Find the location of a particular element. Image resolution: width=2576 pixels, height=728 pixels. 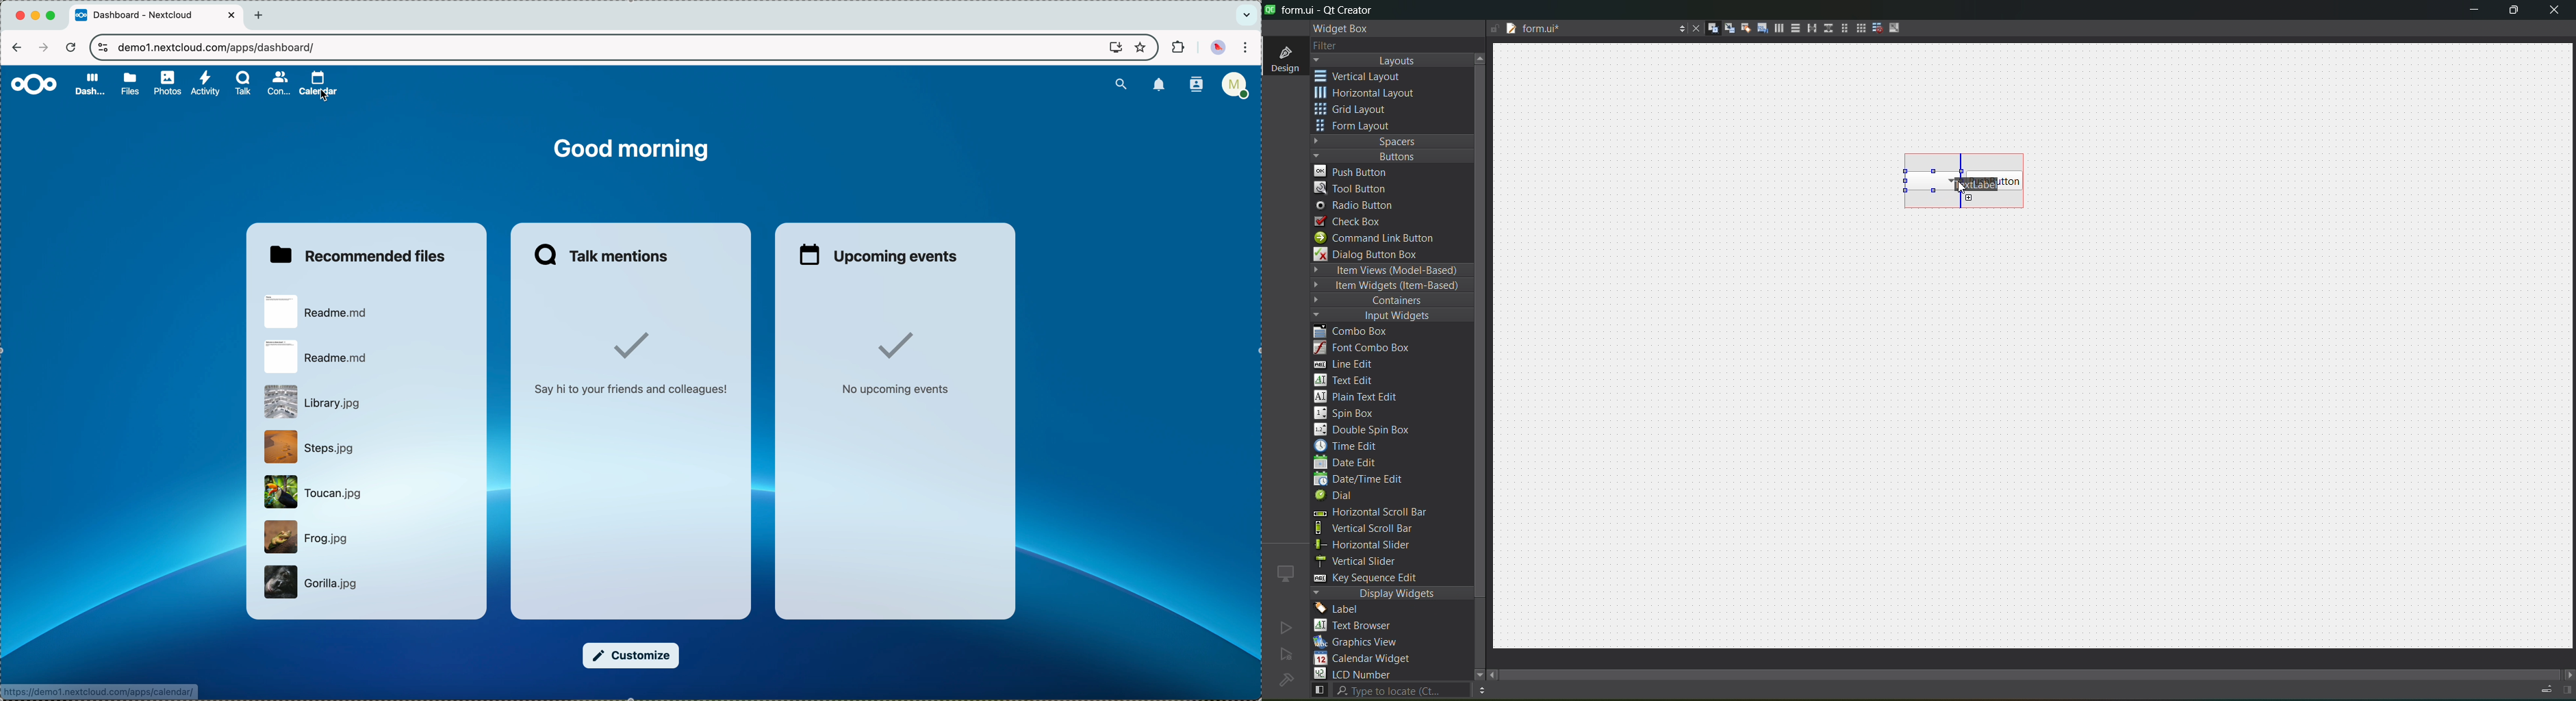

edit signals is located at coordinates (1724, 27).